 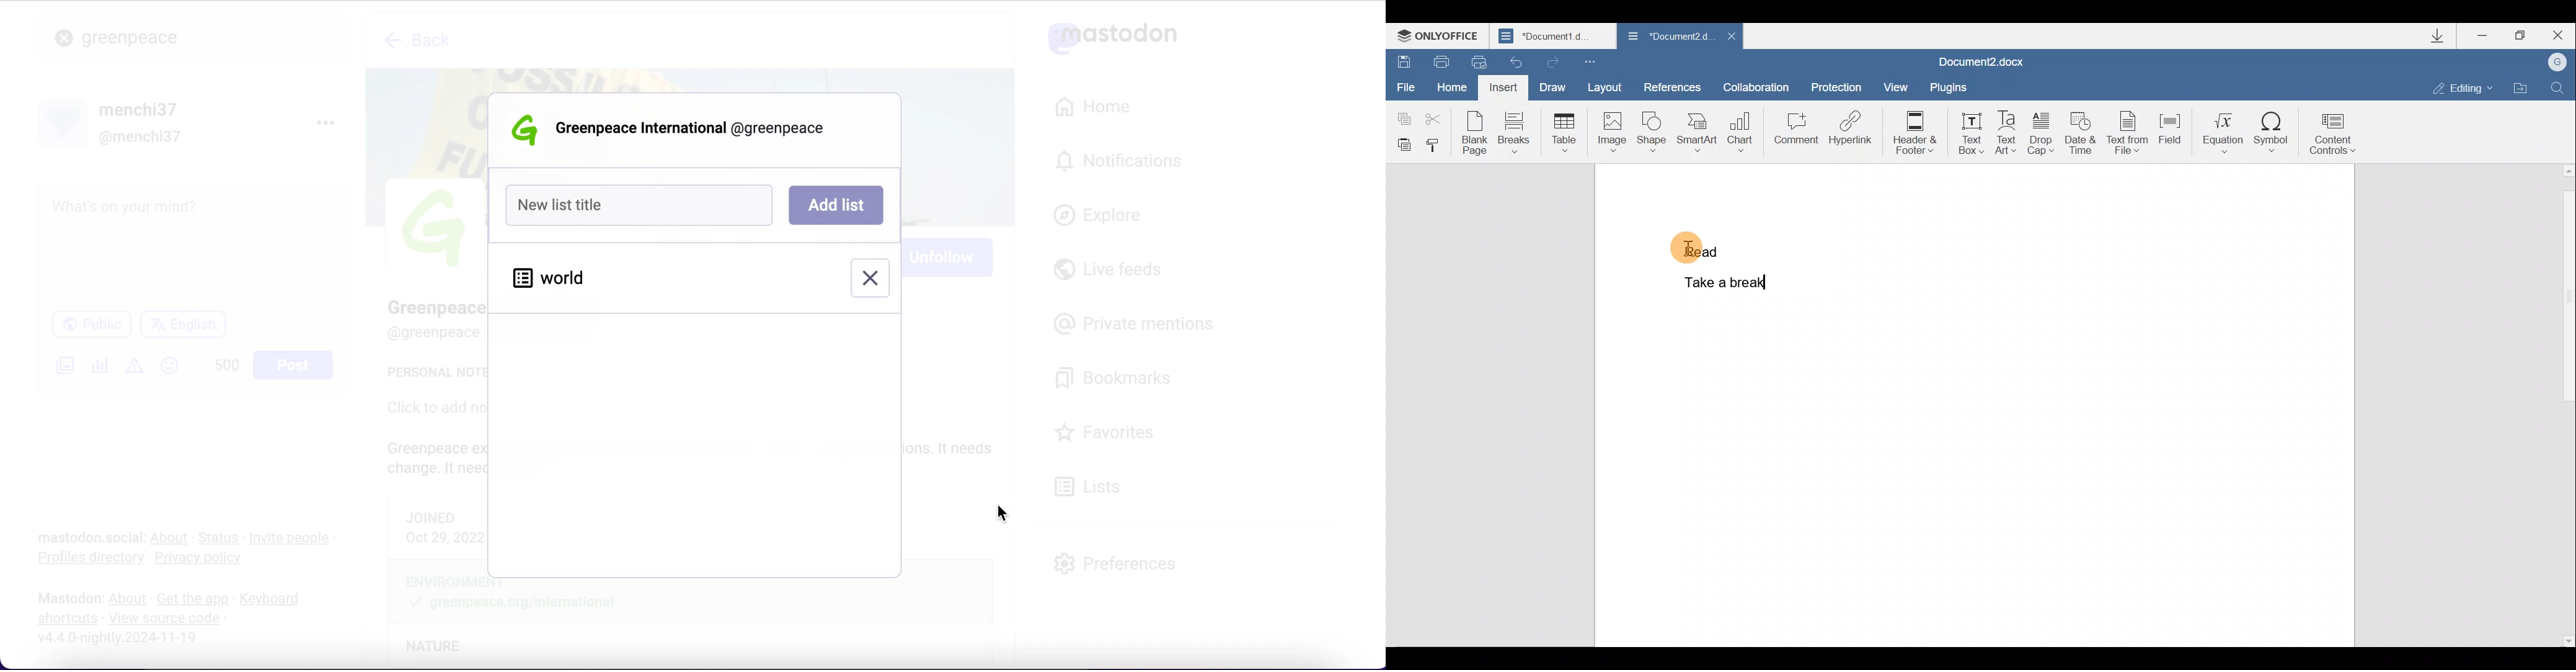 I want to click on post button, so click(x=296, y=365).